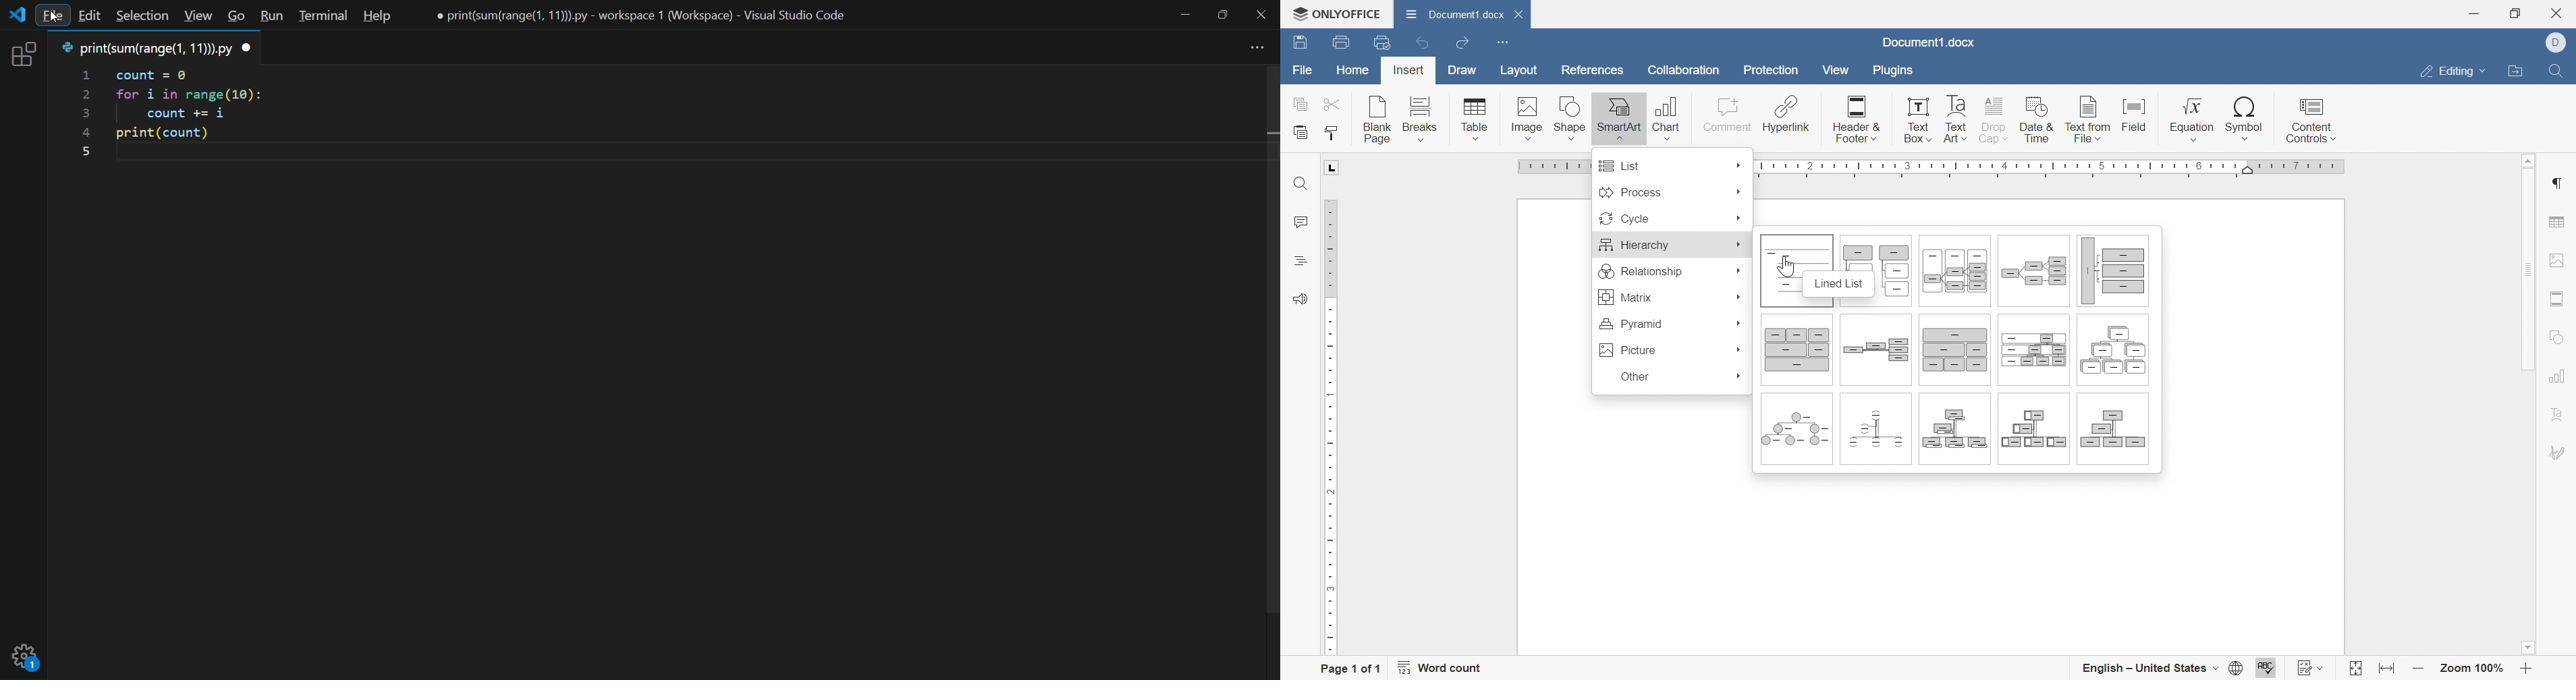  Describe the element at coordinates (2311, 669) in the screenshot. I see `Track changes` at that location.